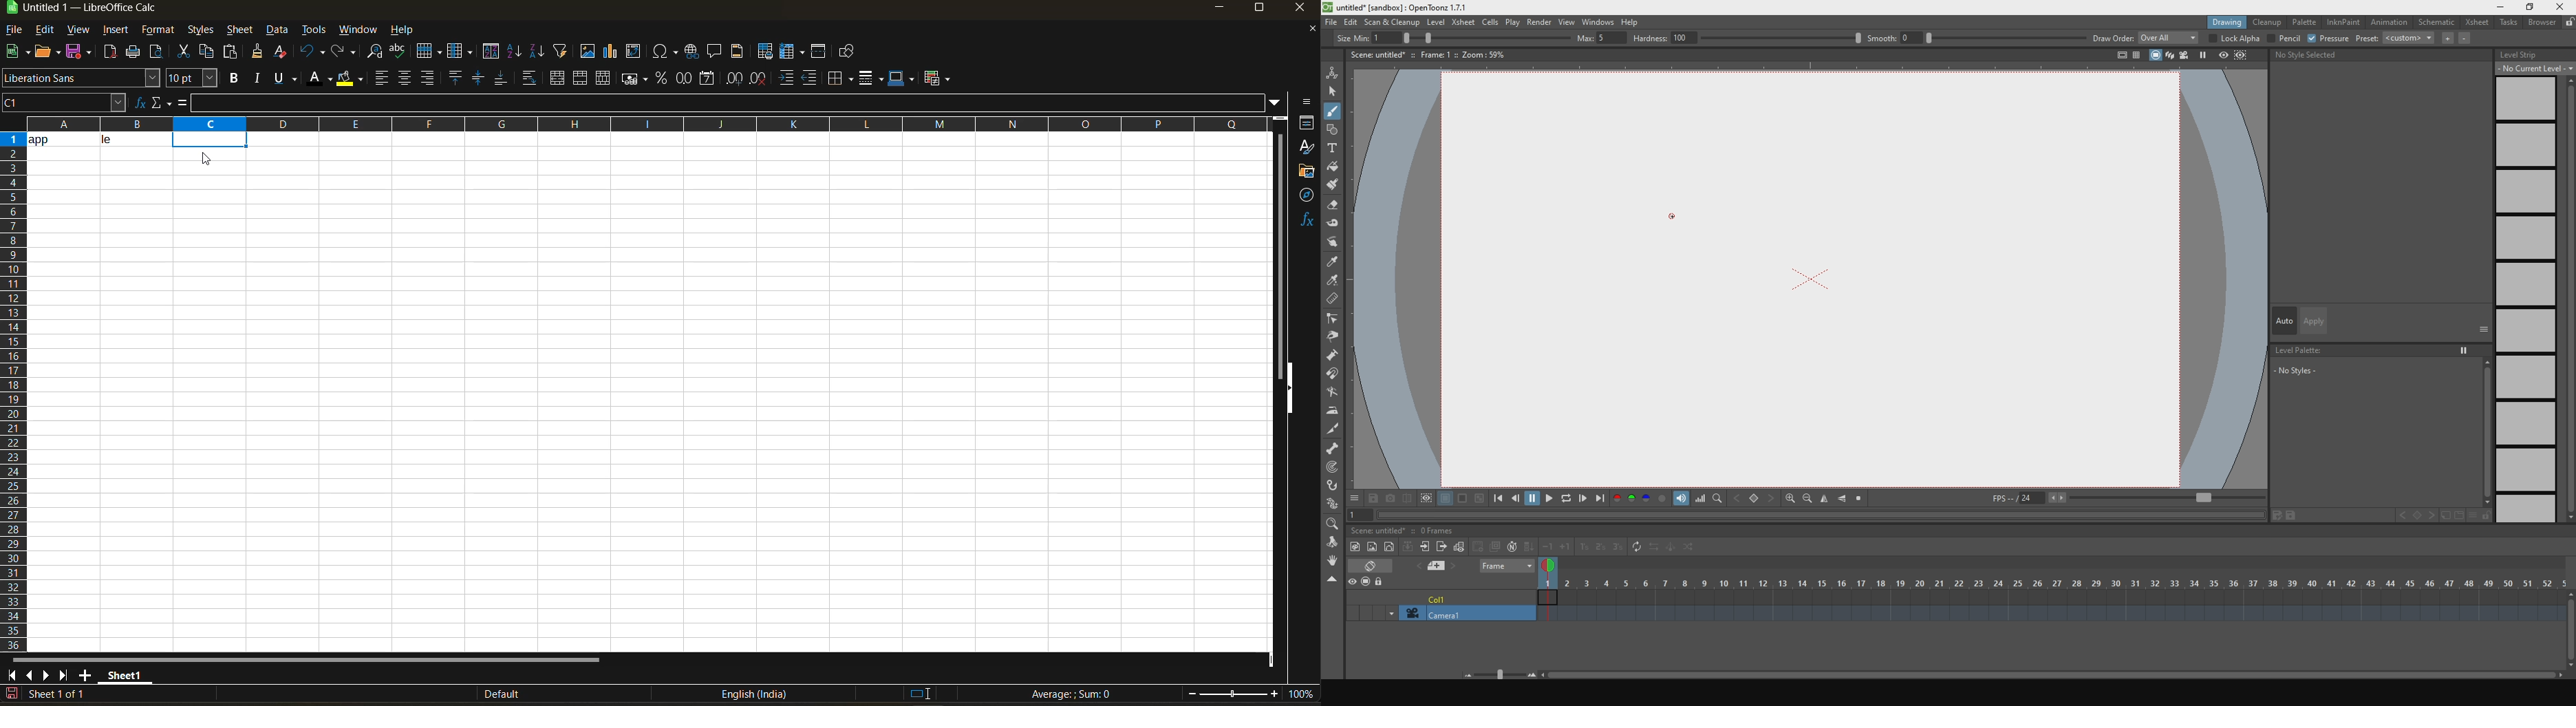  What do you see at coordinates (1681, 499) in the screenshot?
I see `show volume` at bounding box center [1681, 499].